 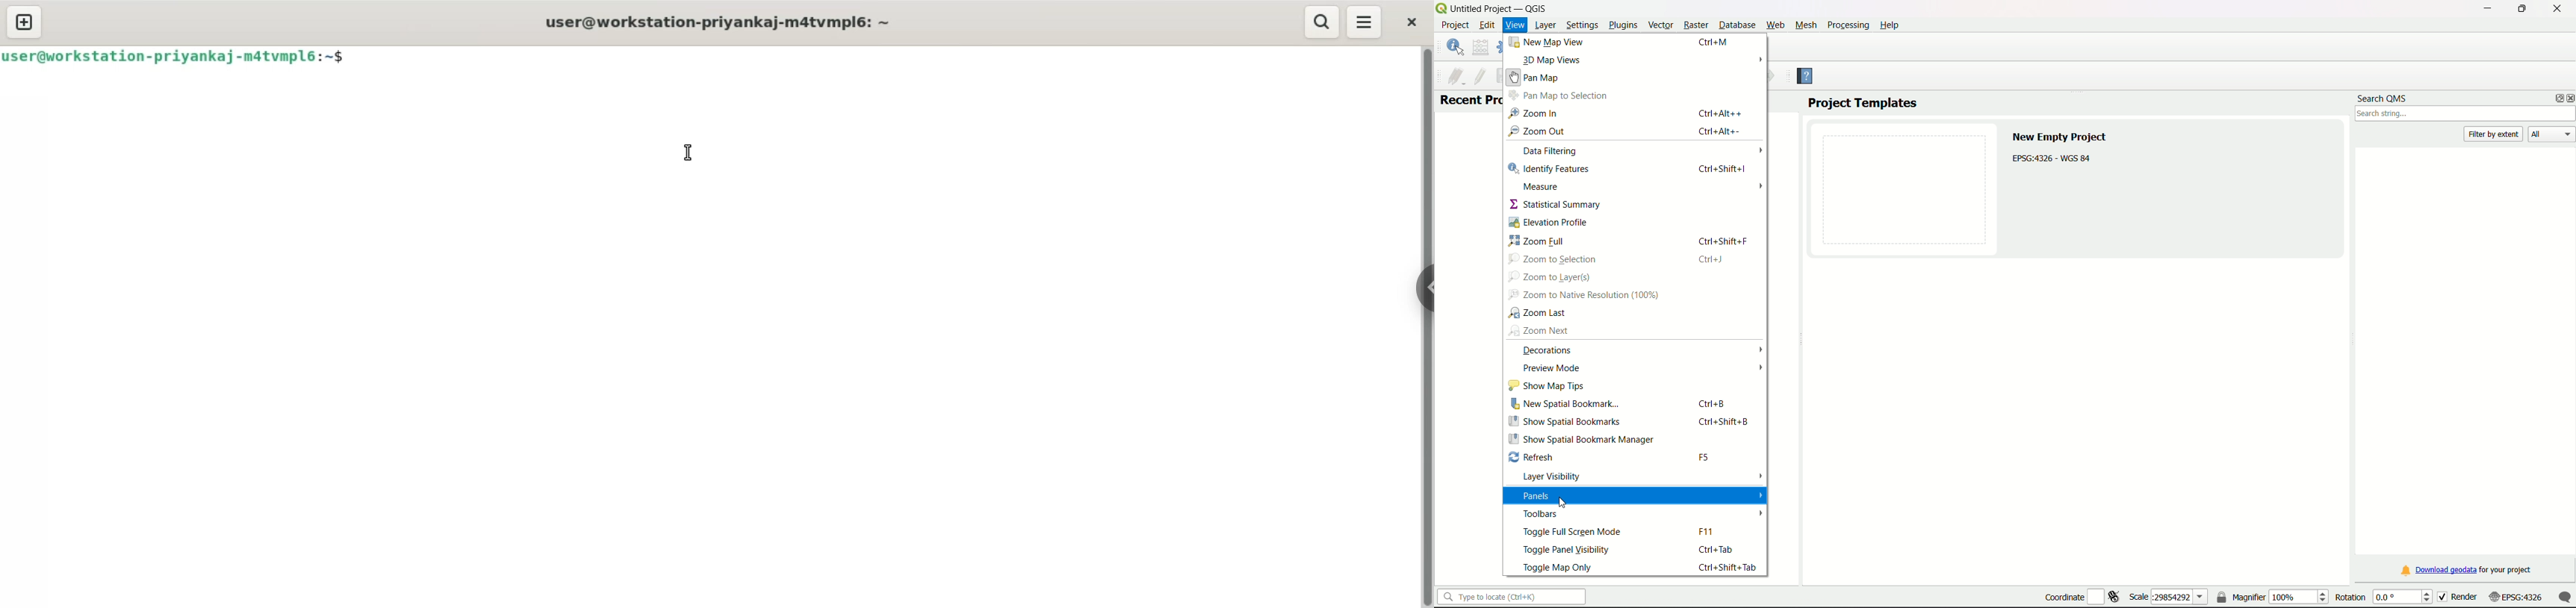 What do you see at coordinates (2557, 8) in the screenshot?
I see `close` at bounding box center [2557, 8].